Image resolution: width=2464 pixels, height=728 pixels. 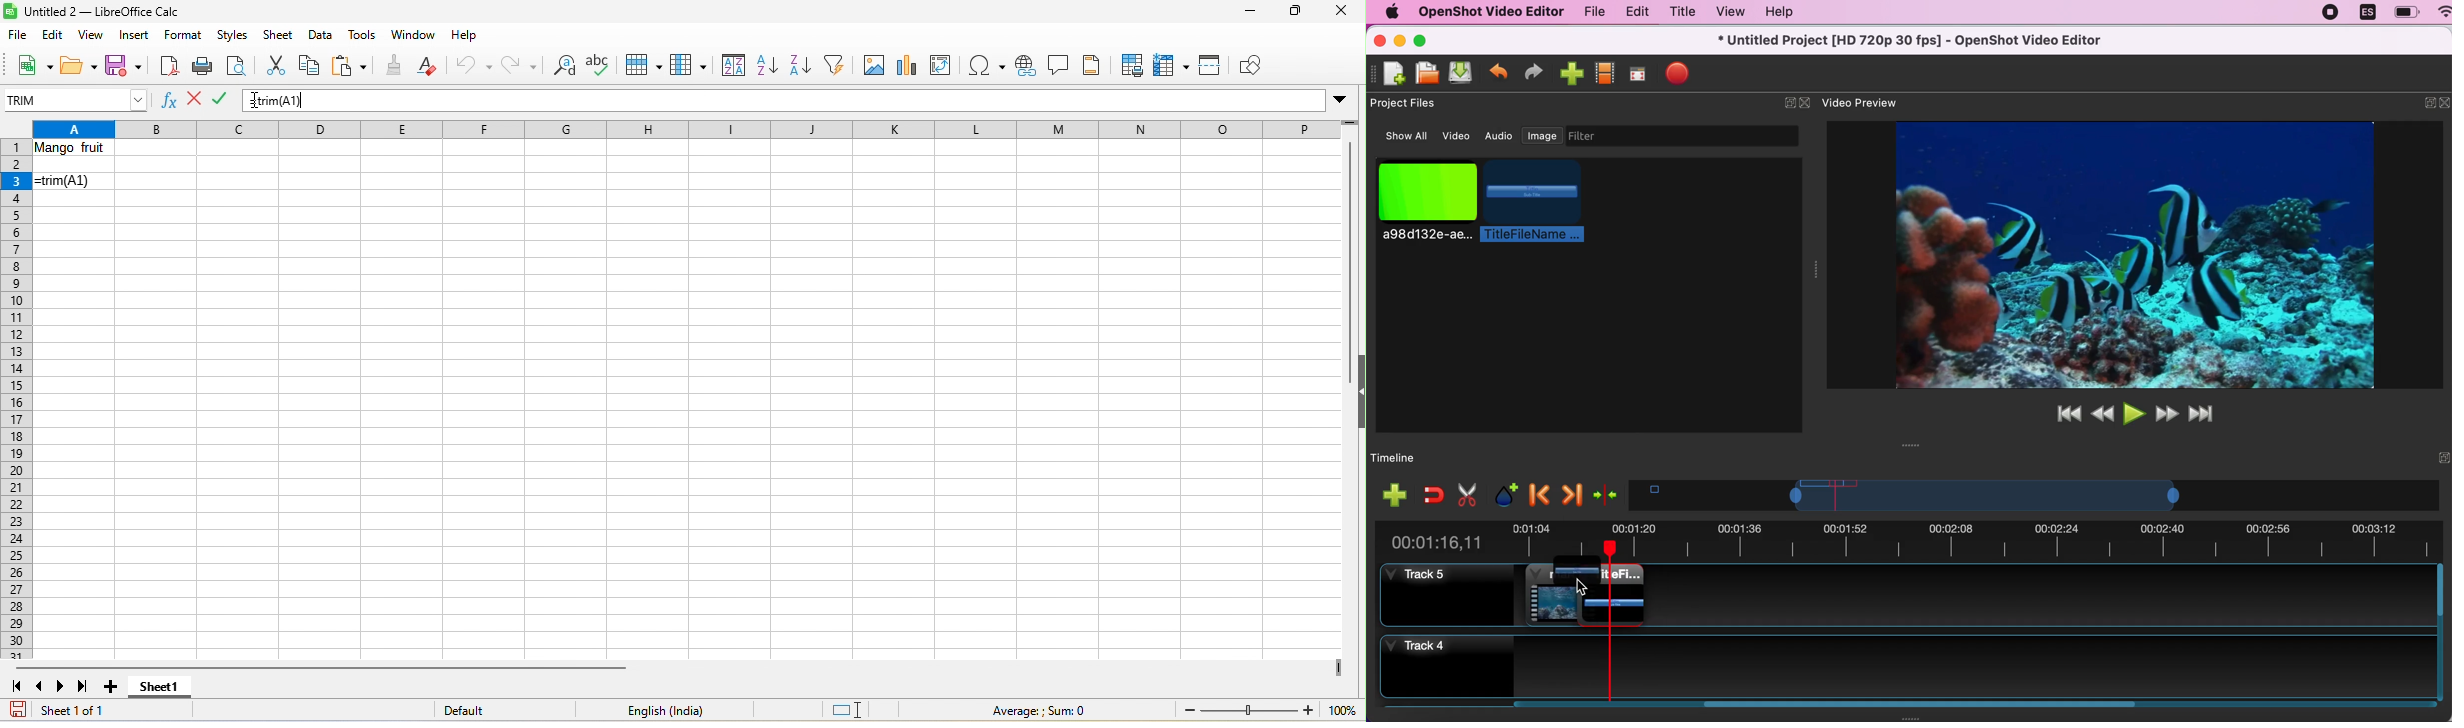 What do you see at coordinates (765, 67) in the screenshot?
I see `sort ascending` at bounding box center [765, 67].